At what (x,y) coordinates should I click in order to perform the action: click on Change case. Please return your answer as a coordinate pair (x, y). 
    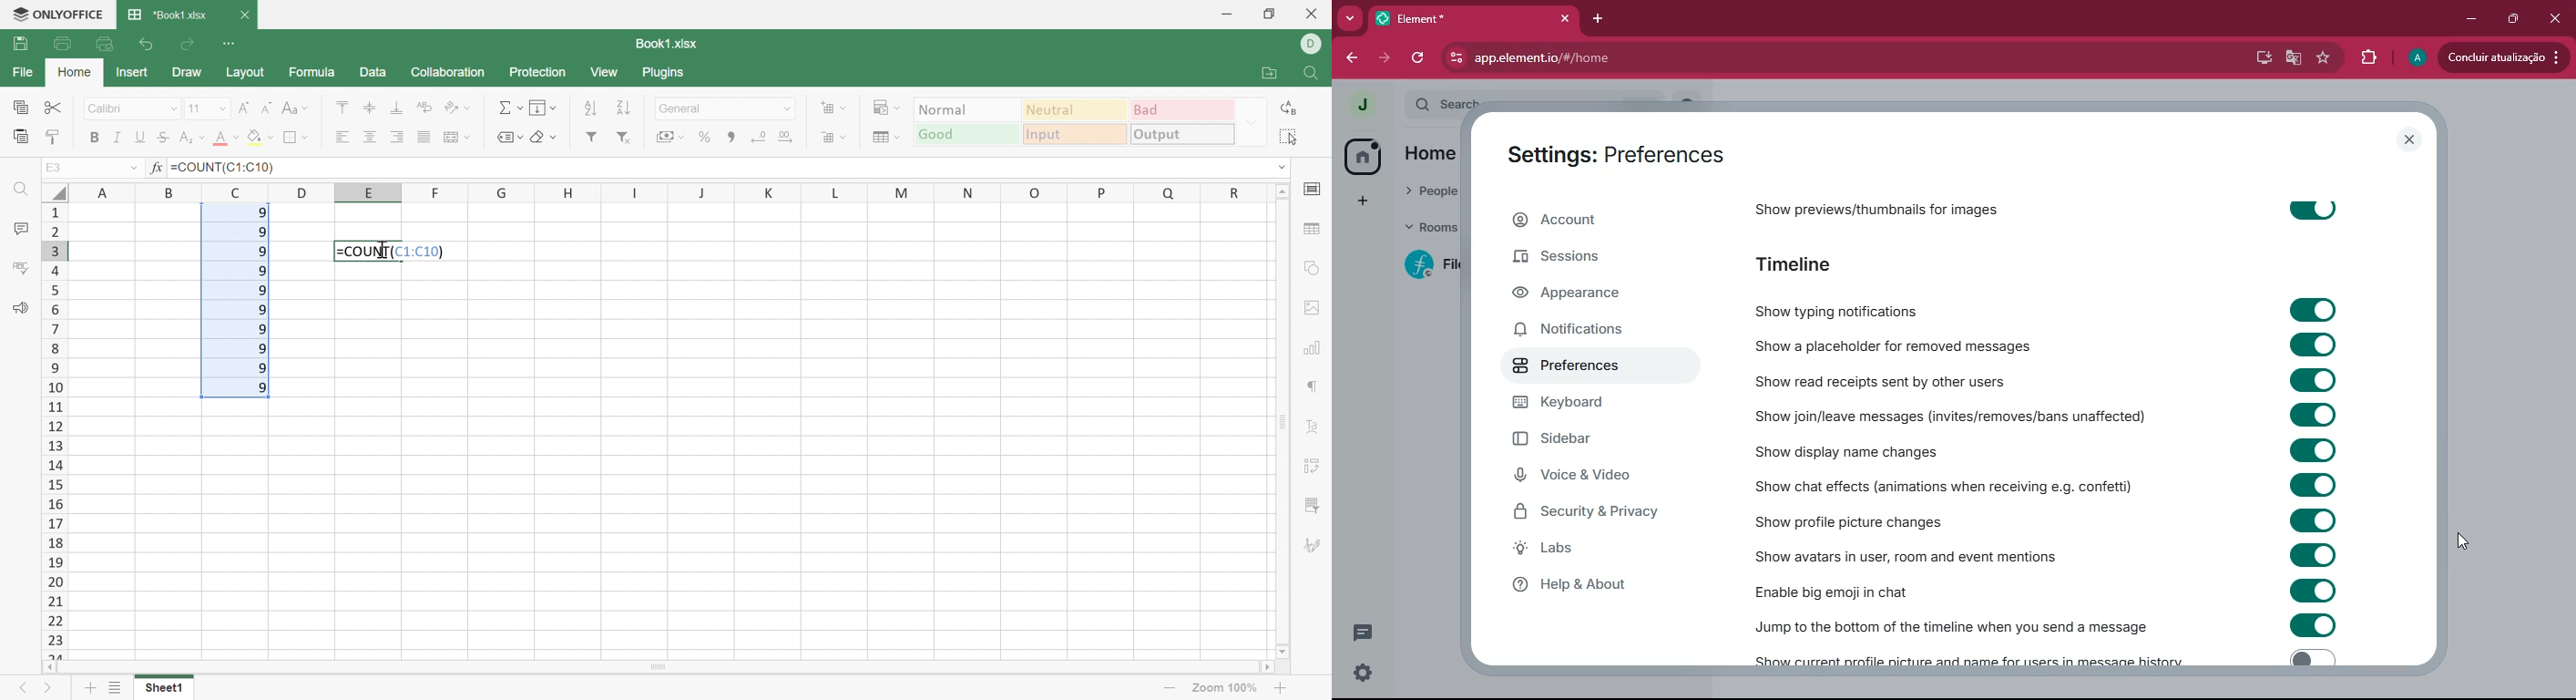
    Looking at the image, I should click on (296, 108).